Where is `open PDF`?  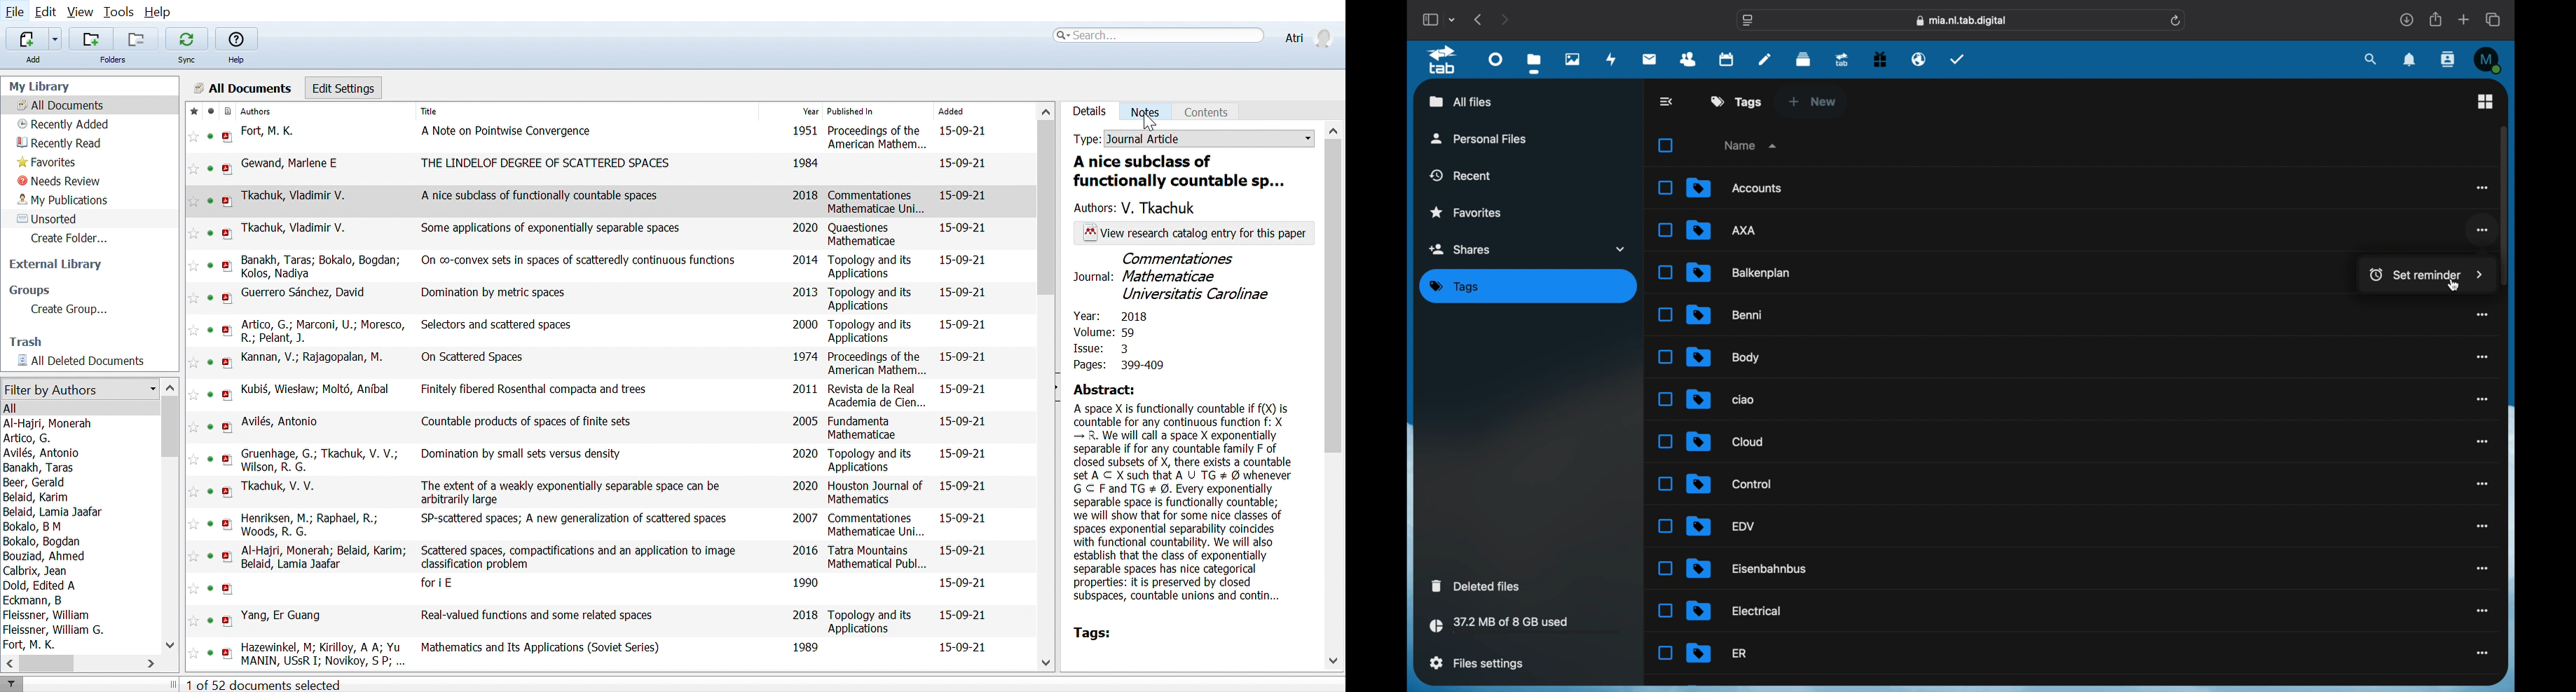 open PDF is located at coordinates (227, 331).